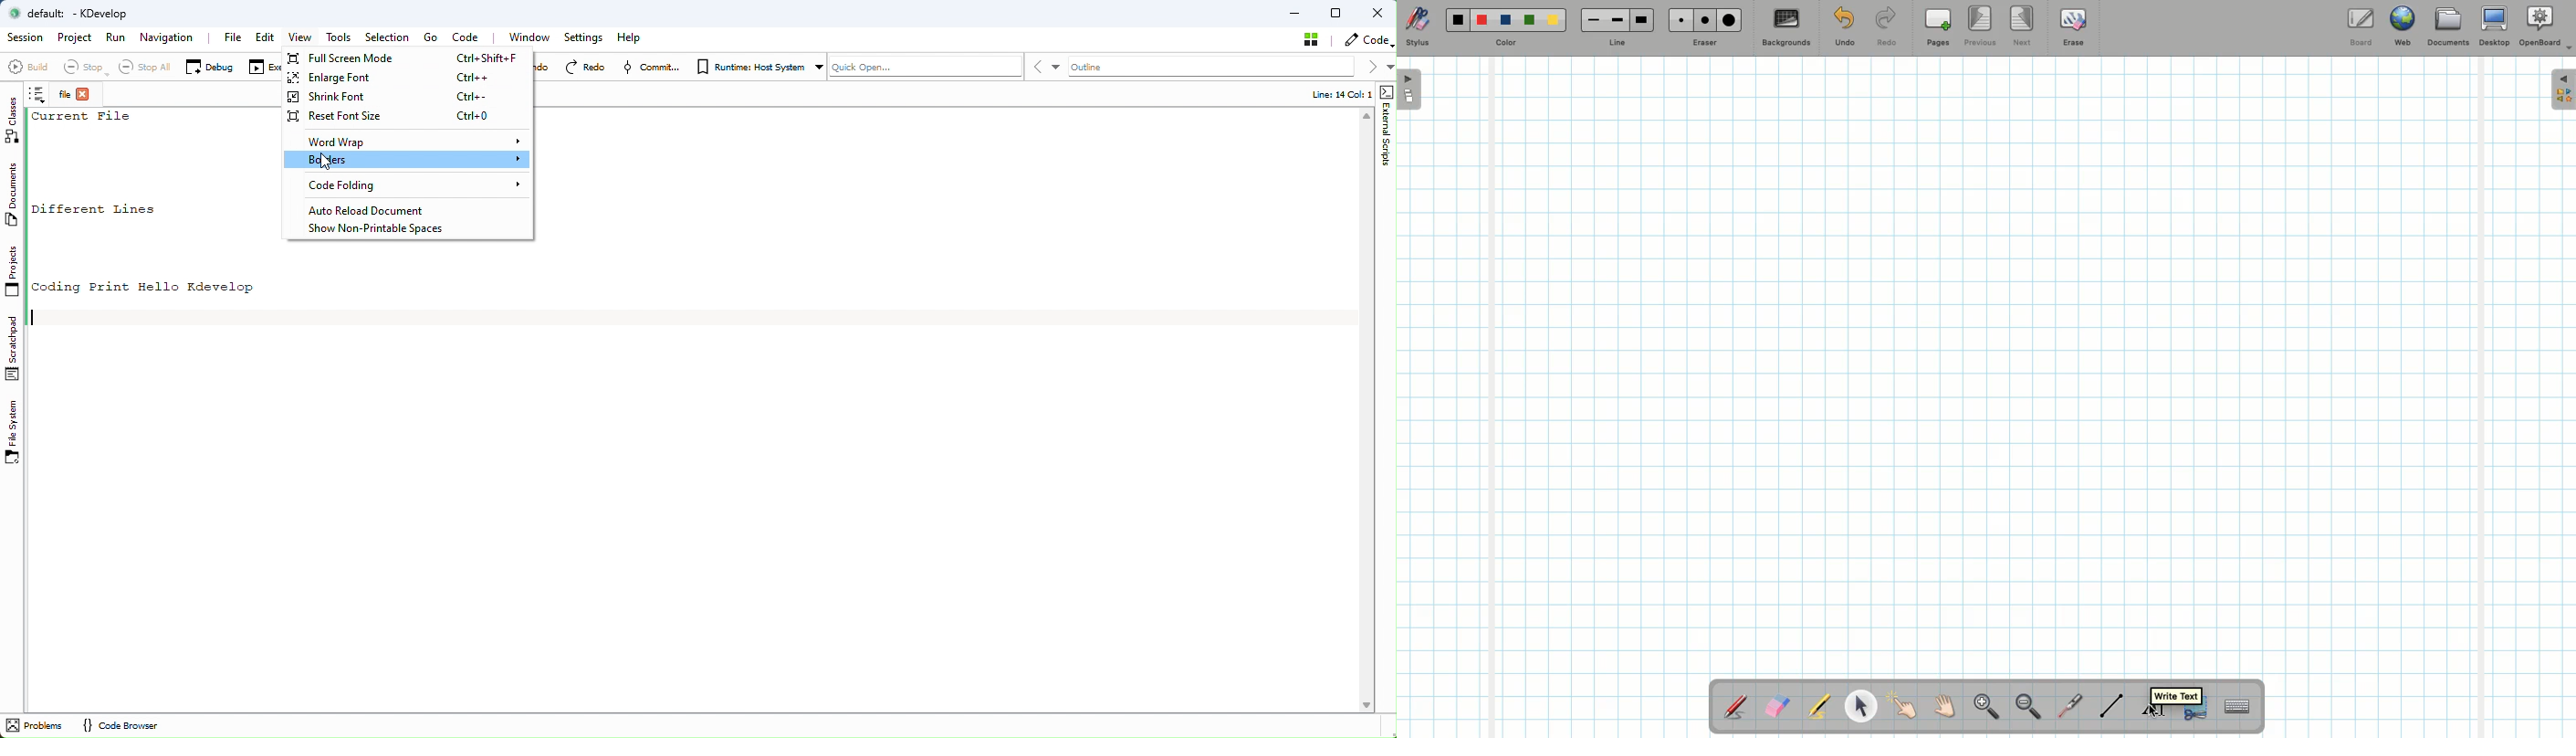  I want to click on Highlighter, so click(1818, 708).